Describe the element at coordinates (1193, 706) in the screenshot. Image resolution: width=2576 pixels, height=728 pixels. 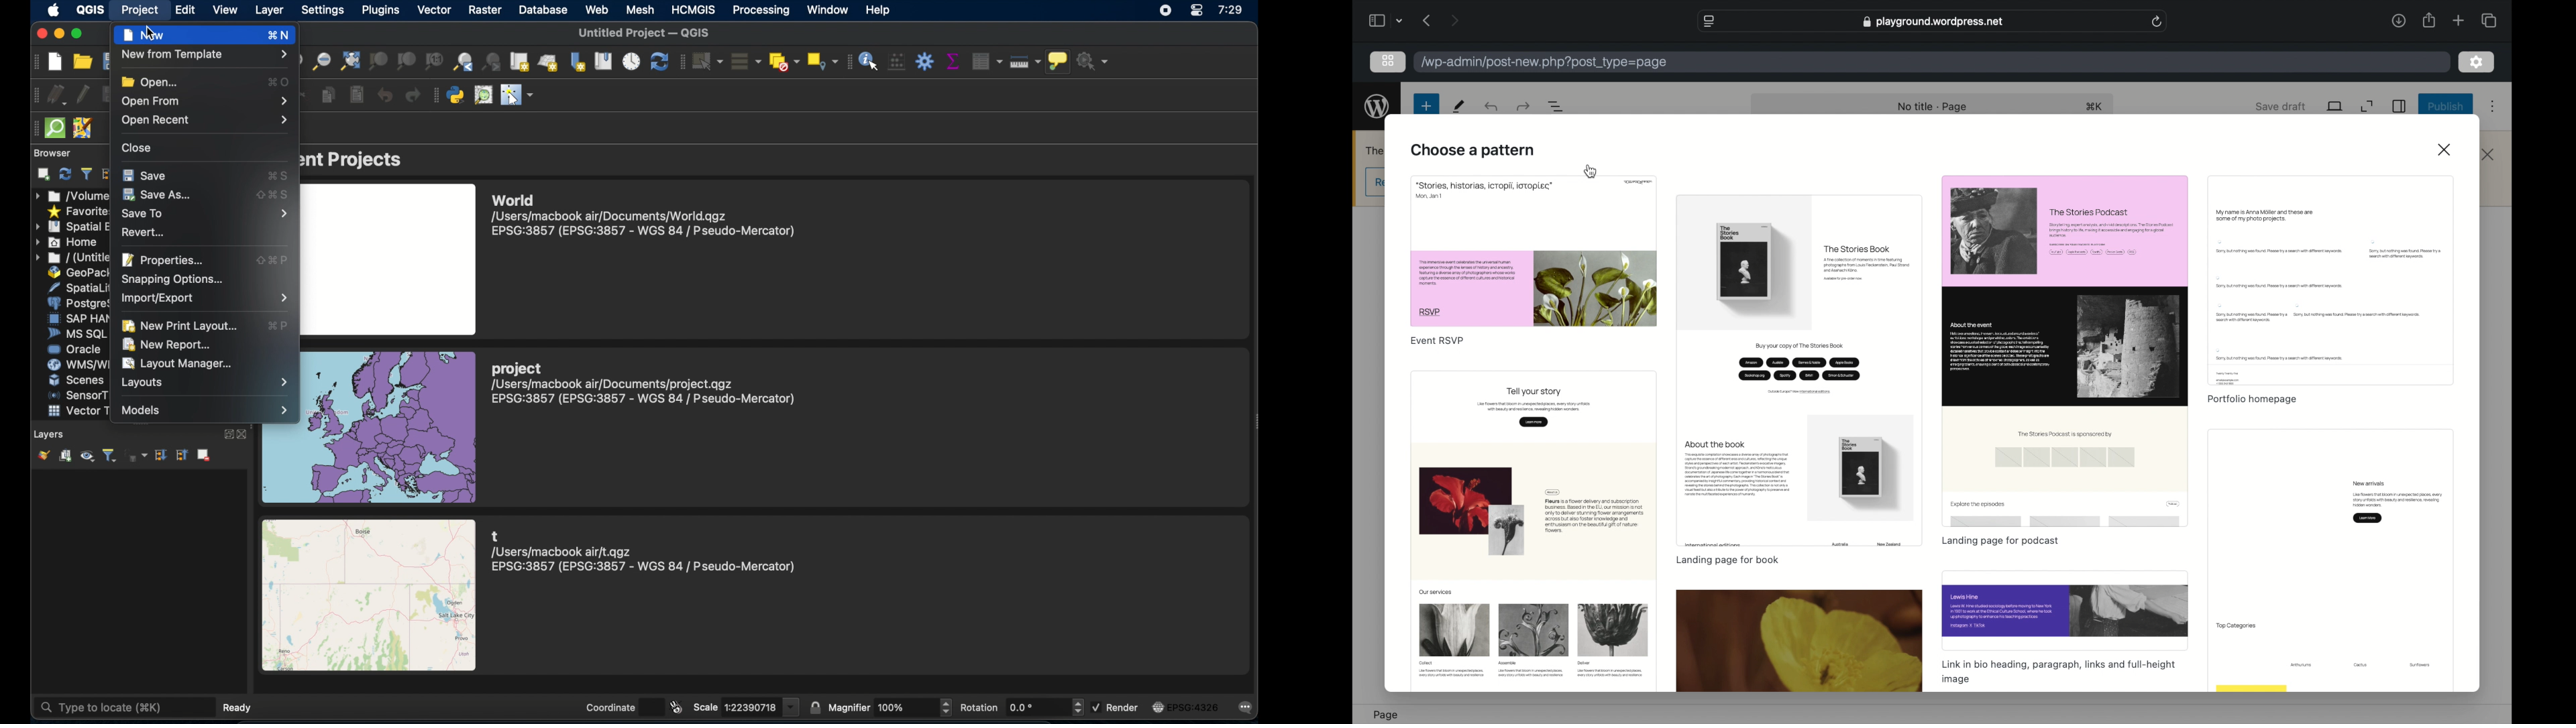
I see `EPSG:4326` at that location.